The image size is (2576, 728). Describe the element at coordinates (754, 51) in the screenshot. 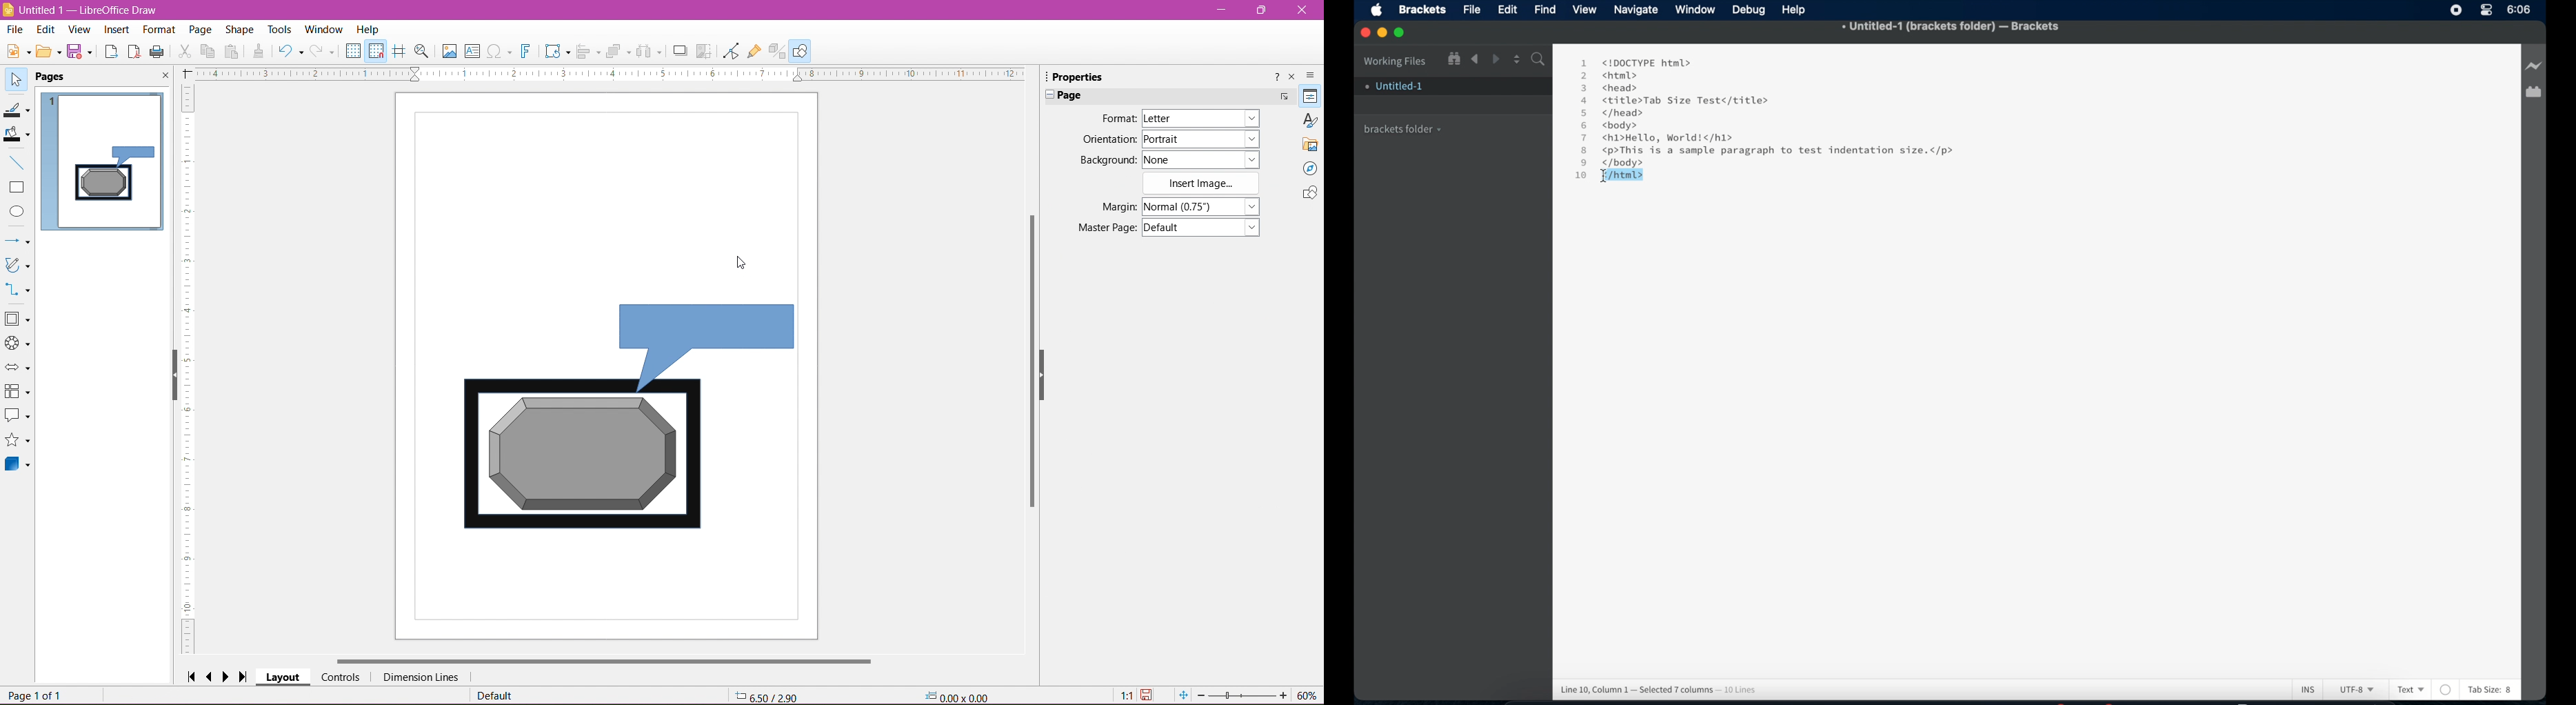

I see `Show Gluepoint Functions` at that location.